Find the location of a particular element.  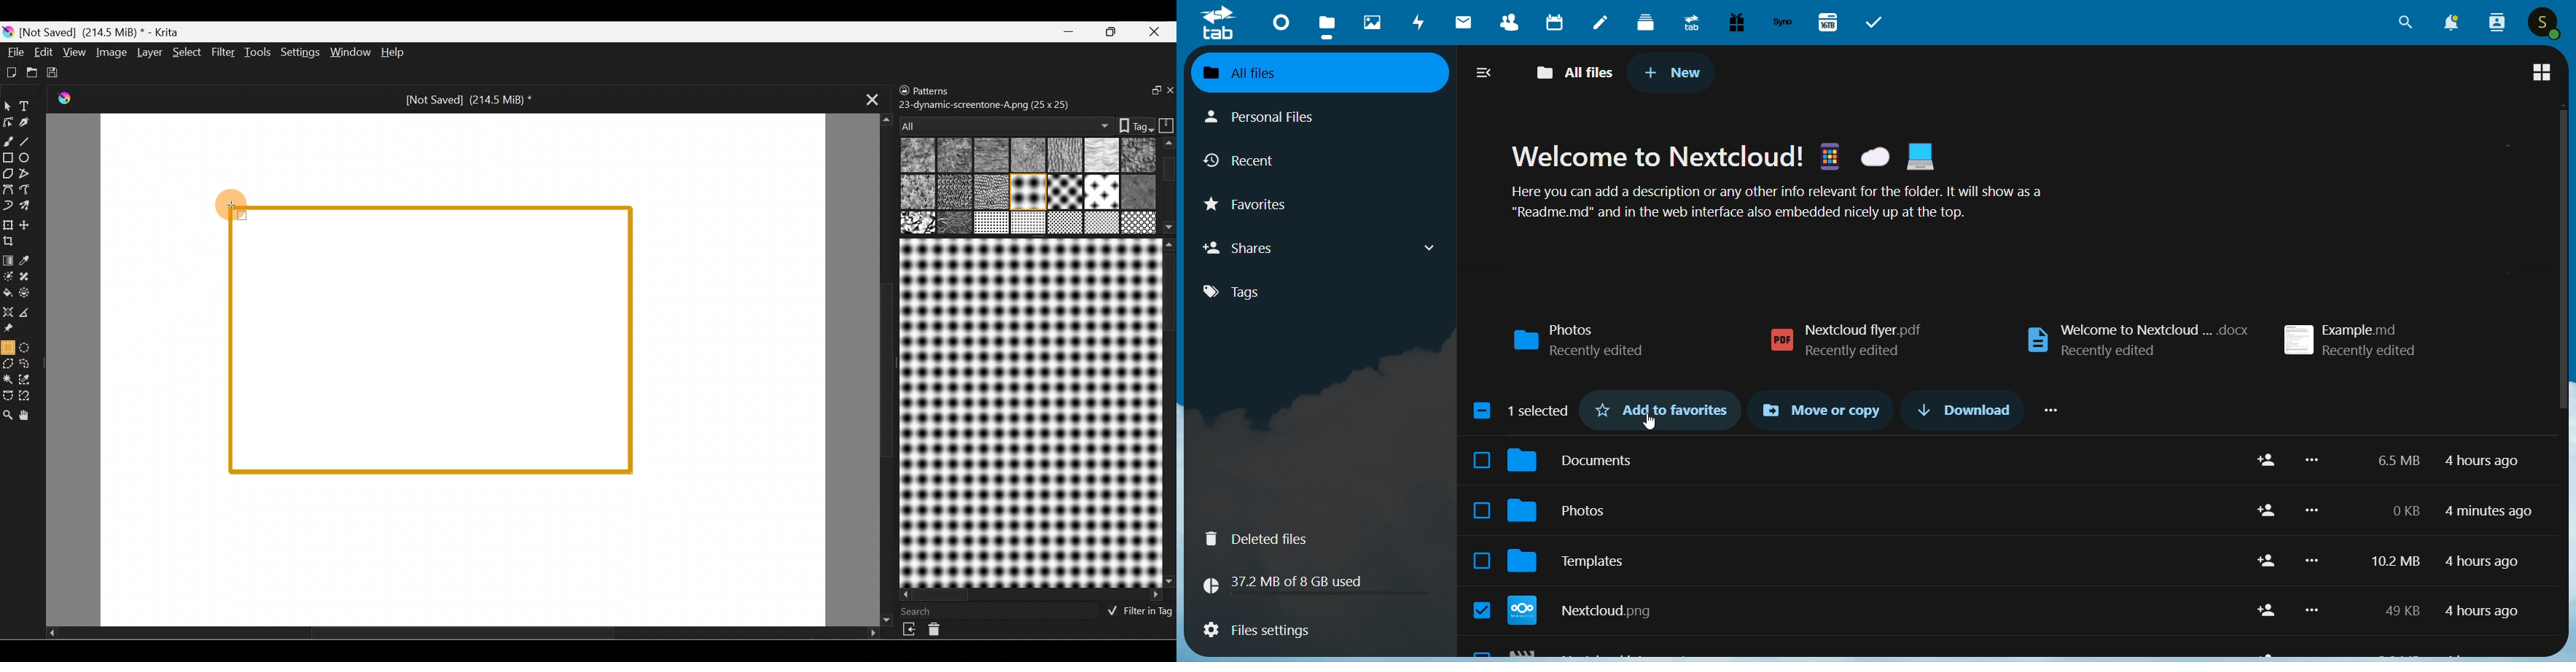

File is located at coordinates (13, 51).